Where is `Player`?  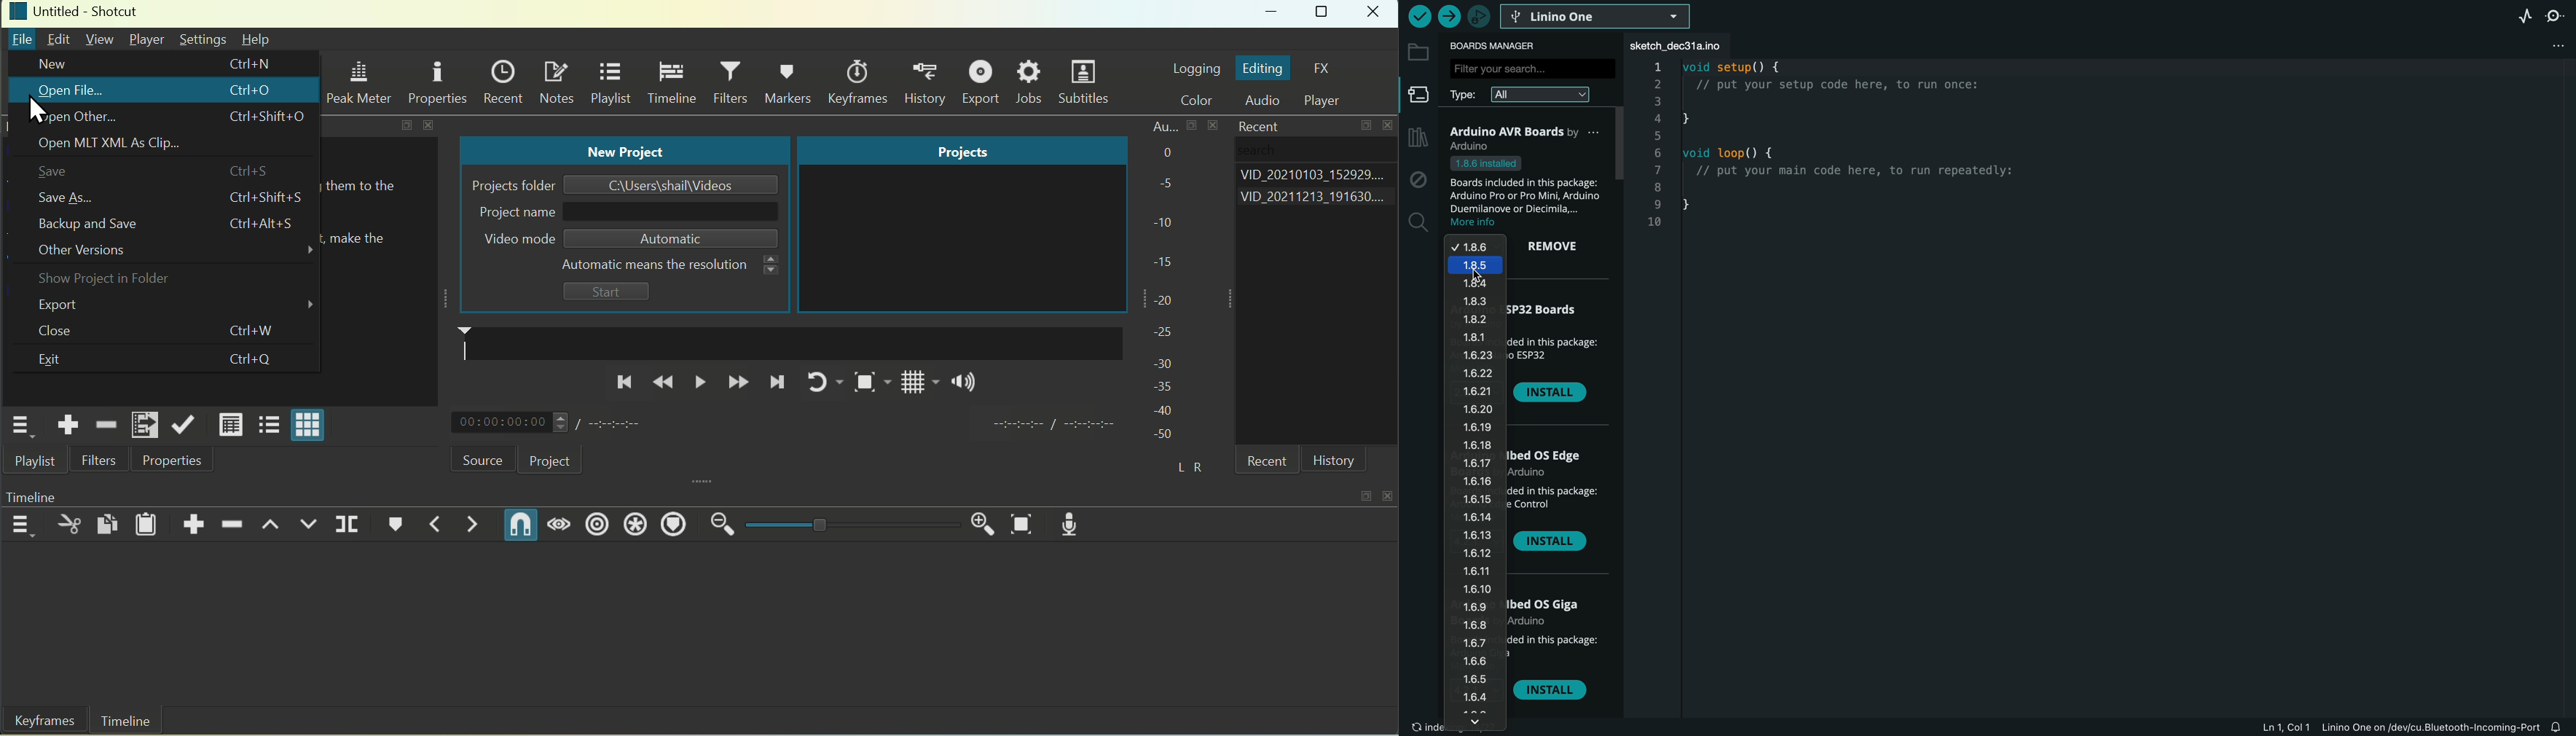
Player is located at coordinates (1330, 101).